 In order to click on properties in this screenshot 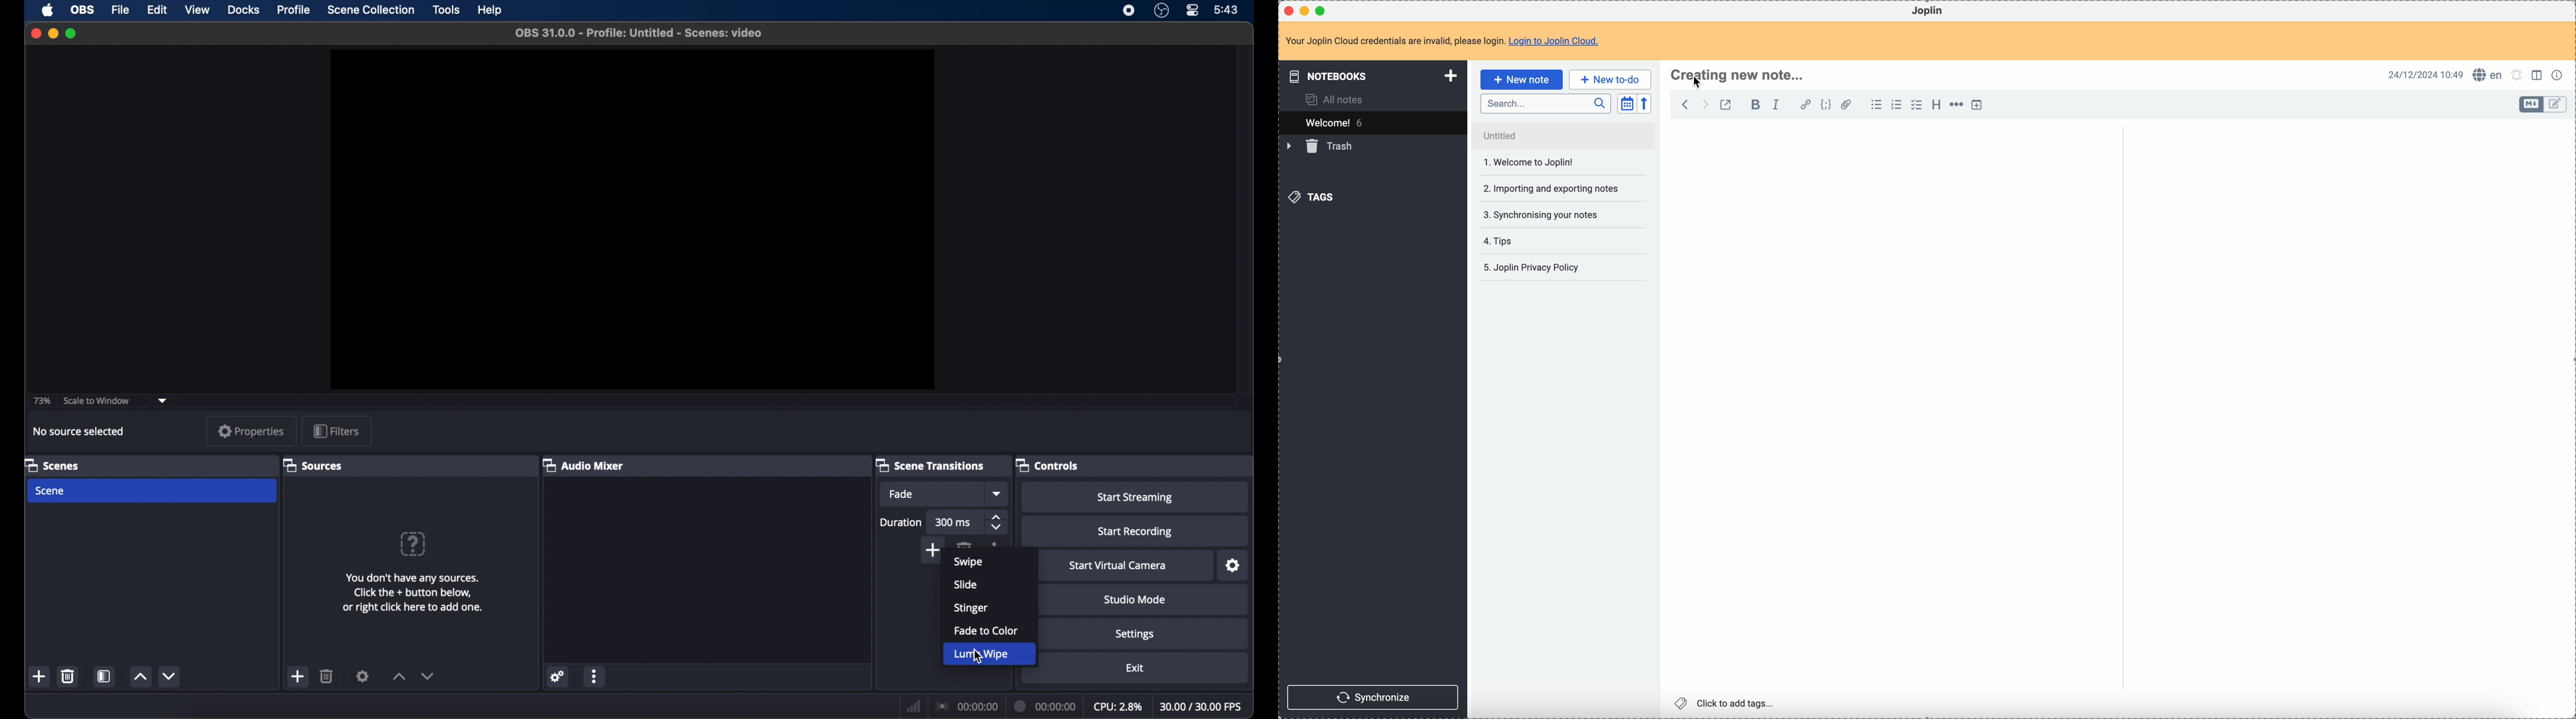, I will do `click(250, 431)`.